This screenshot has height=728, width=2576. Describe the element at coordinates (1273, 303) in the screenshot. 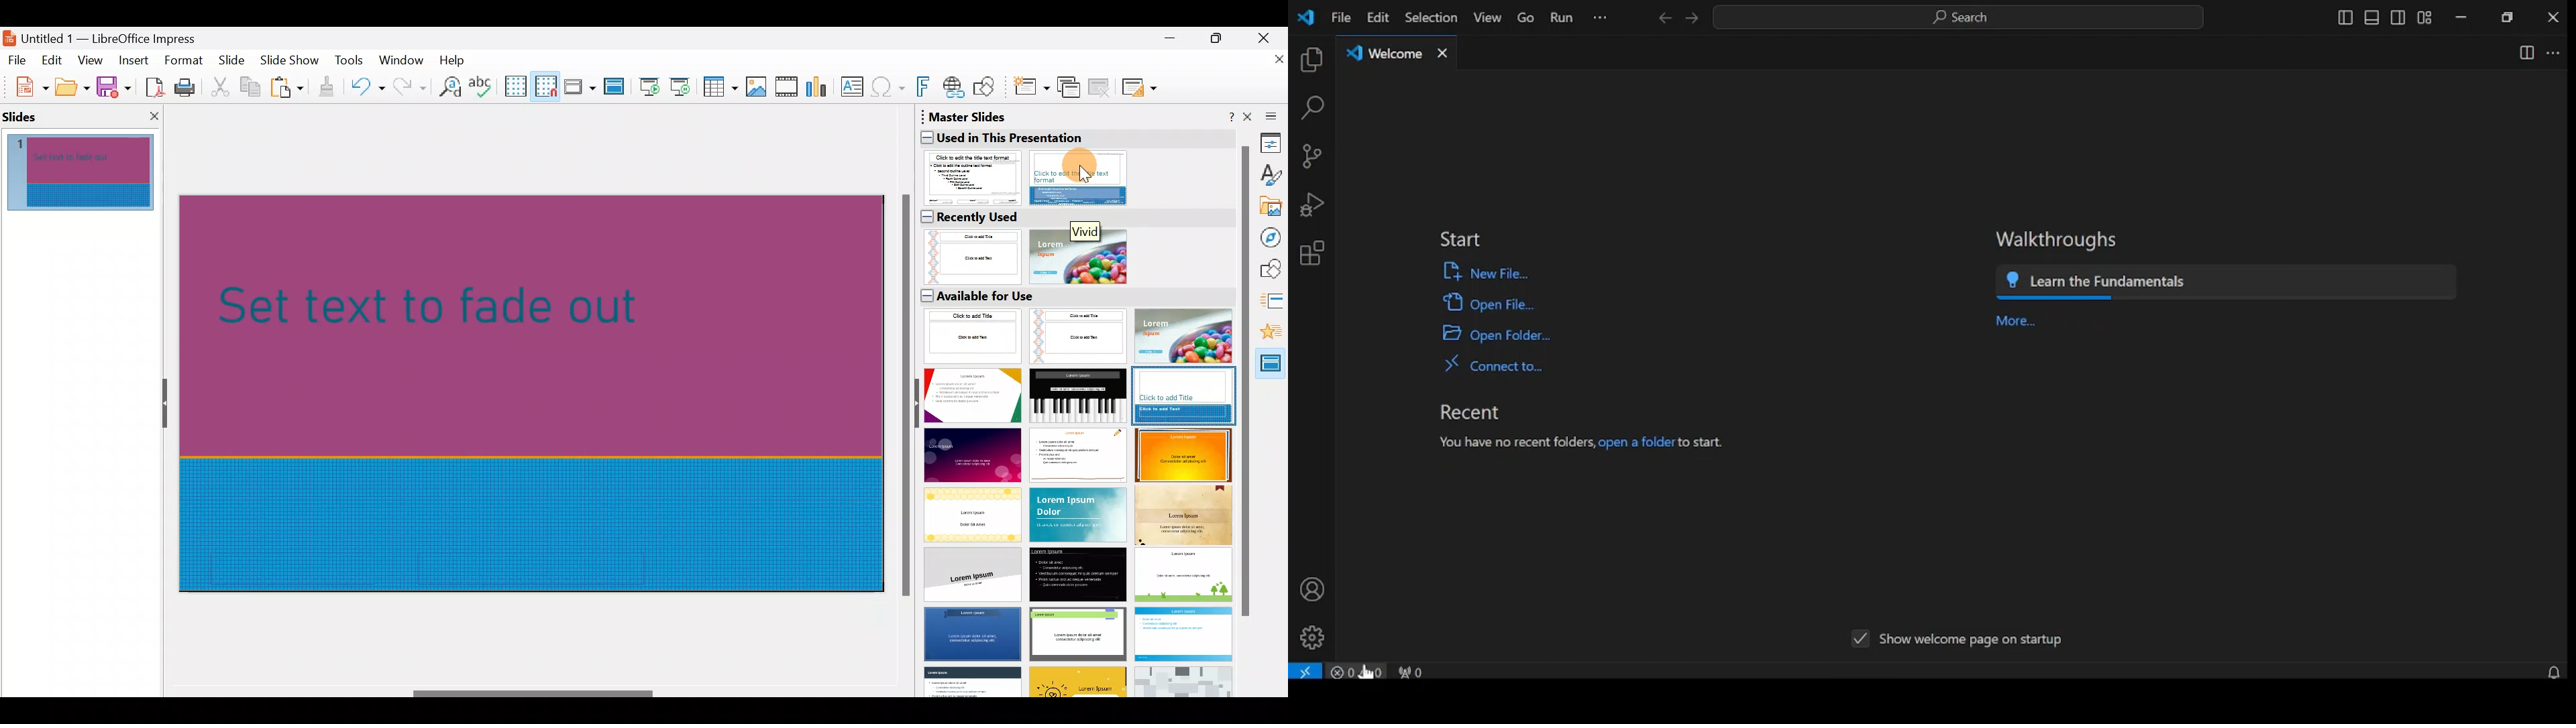

I see `Slide transition` at that location.